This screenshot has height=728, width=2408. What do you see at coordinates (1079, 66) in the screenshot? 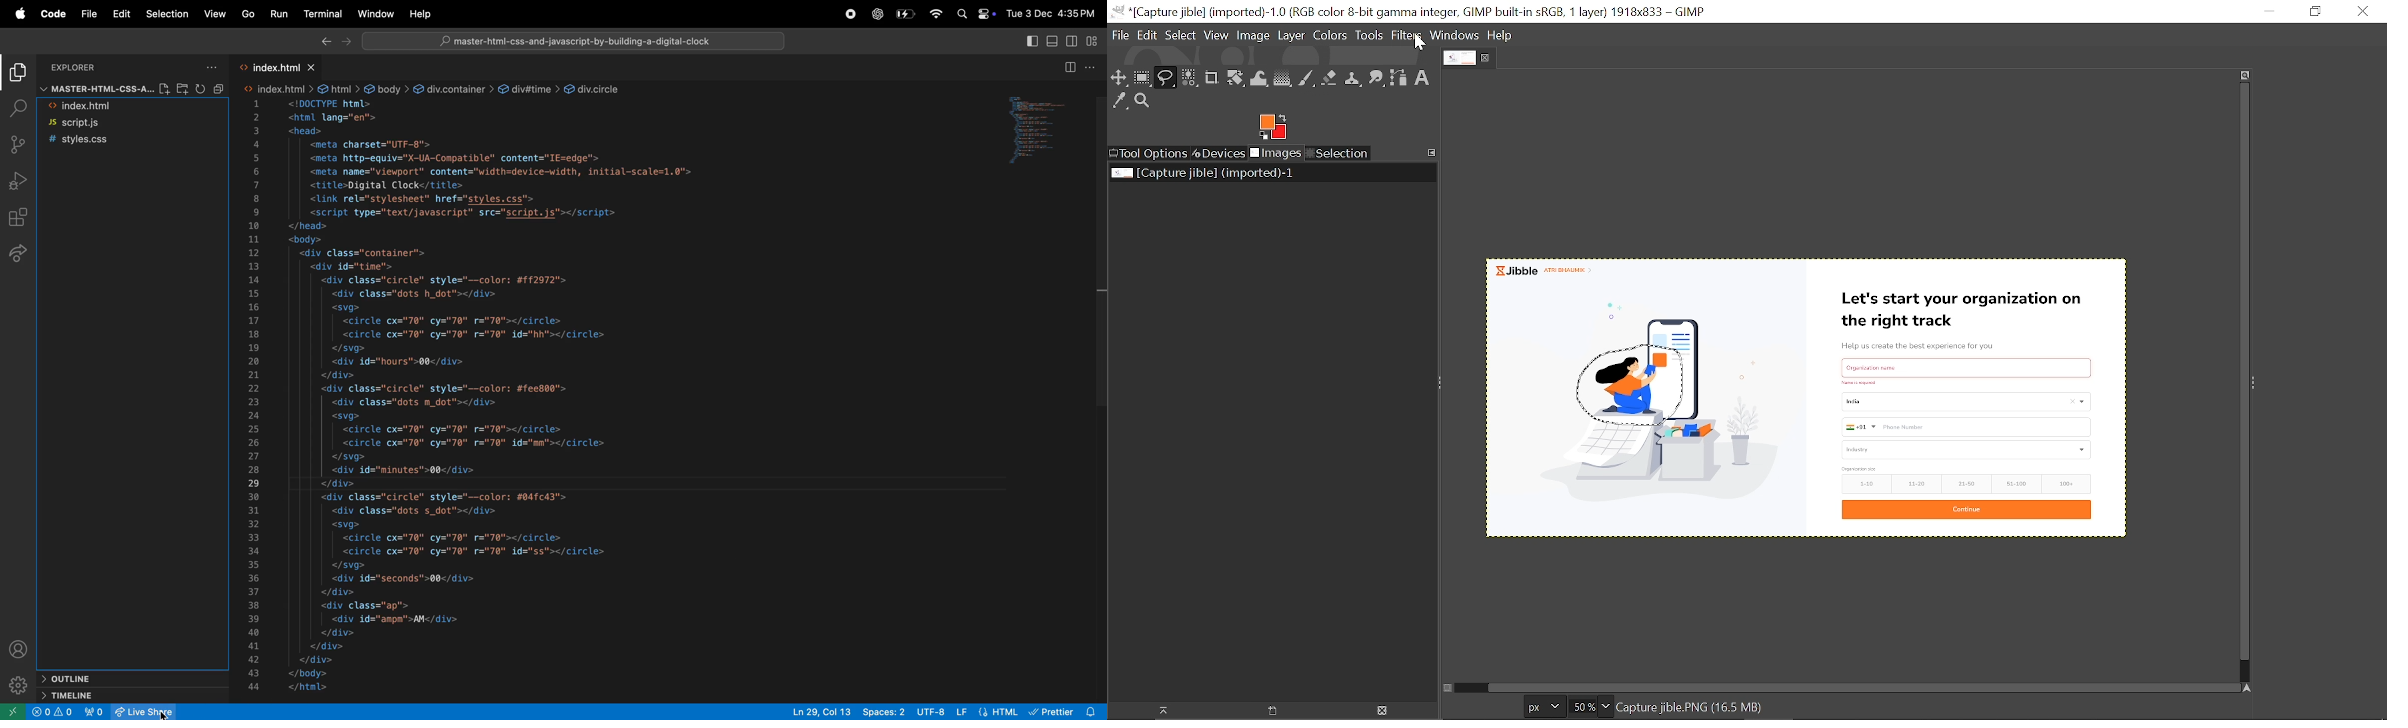
I see `toggle editor` at bounding box center [1079, 66].